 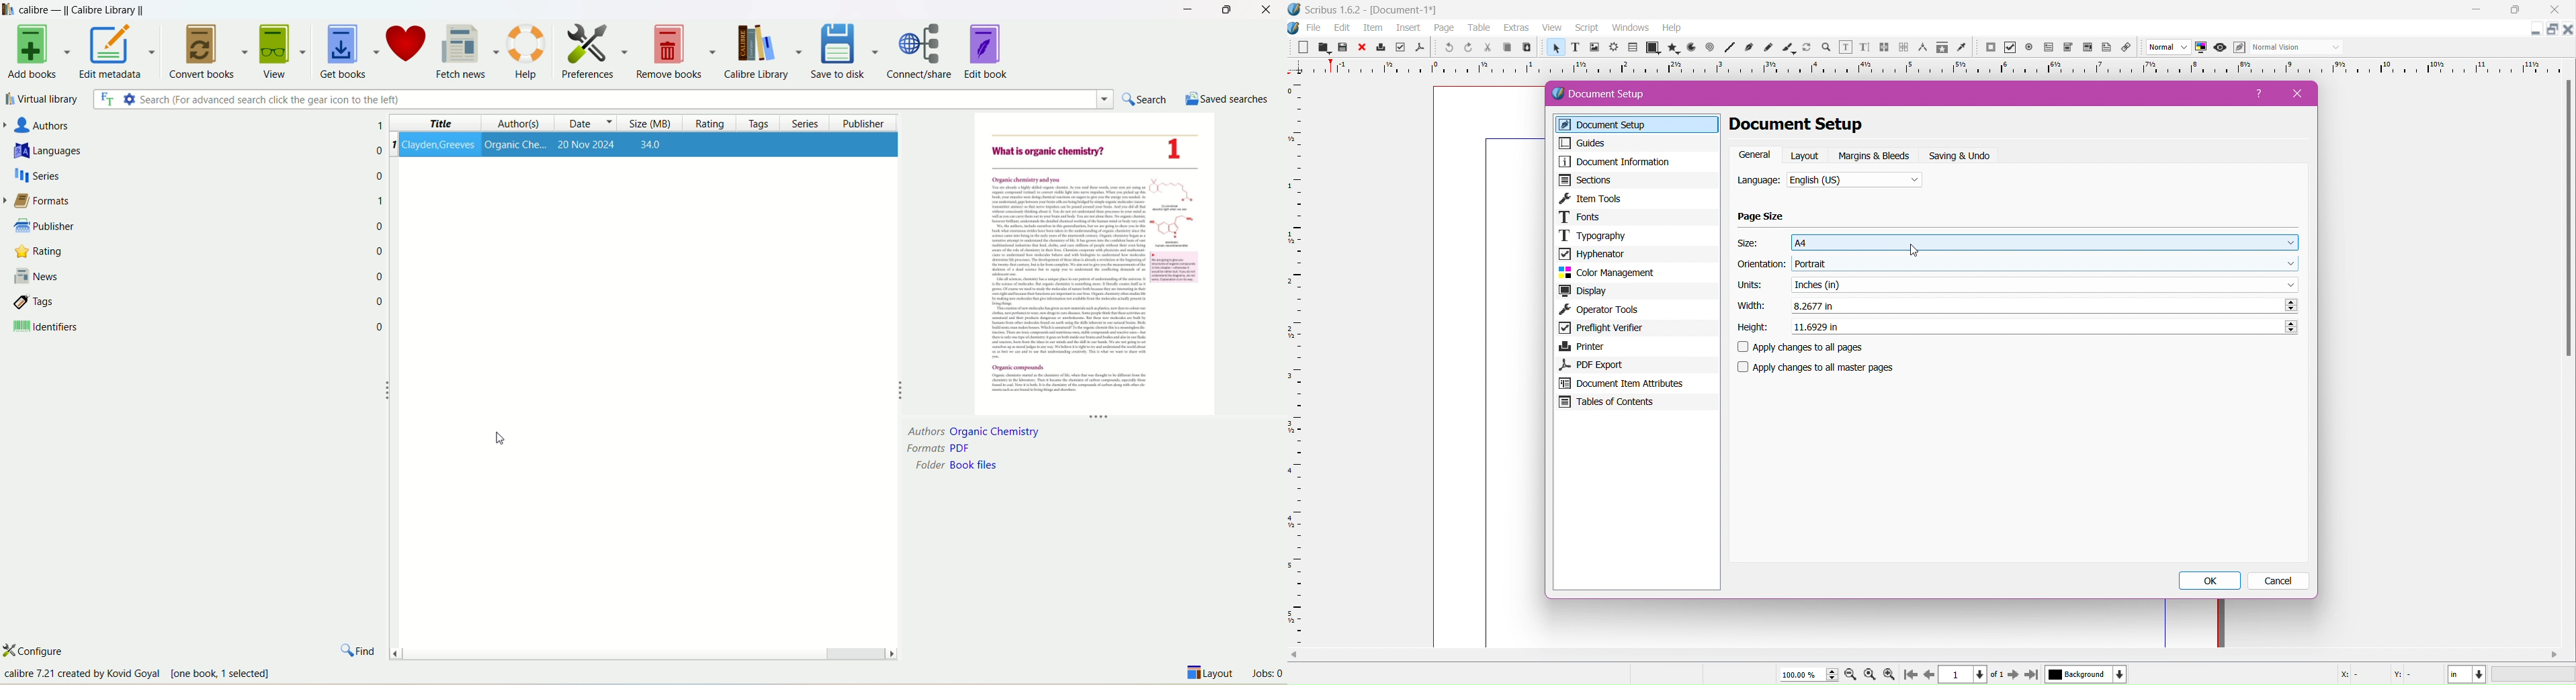 What do you see at coordinates (2169, 48) in the screenshot?
I see `image preview quality` at bounding box center [2169, 48].